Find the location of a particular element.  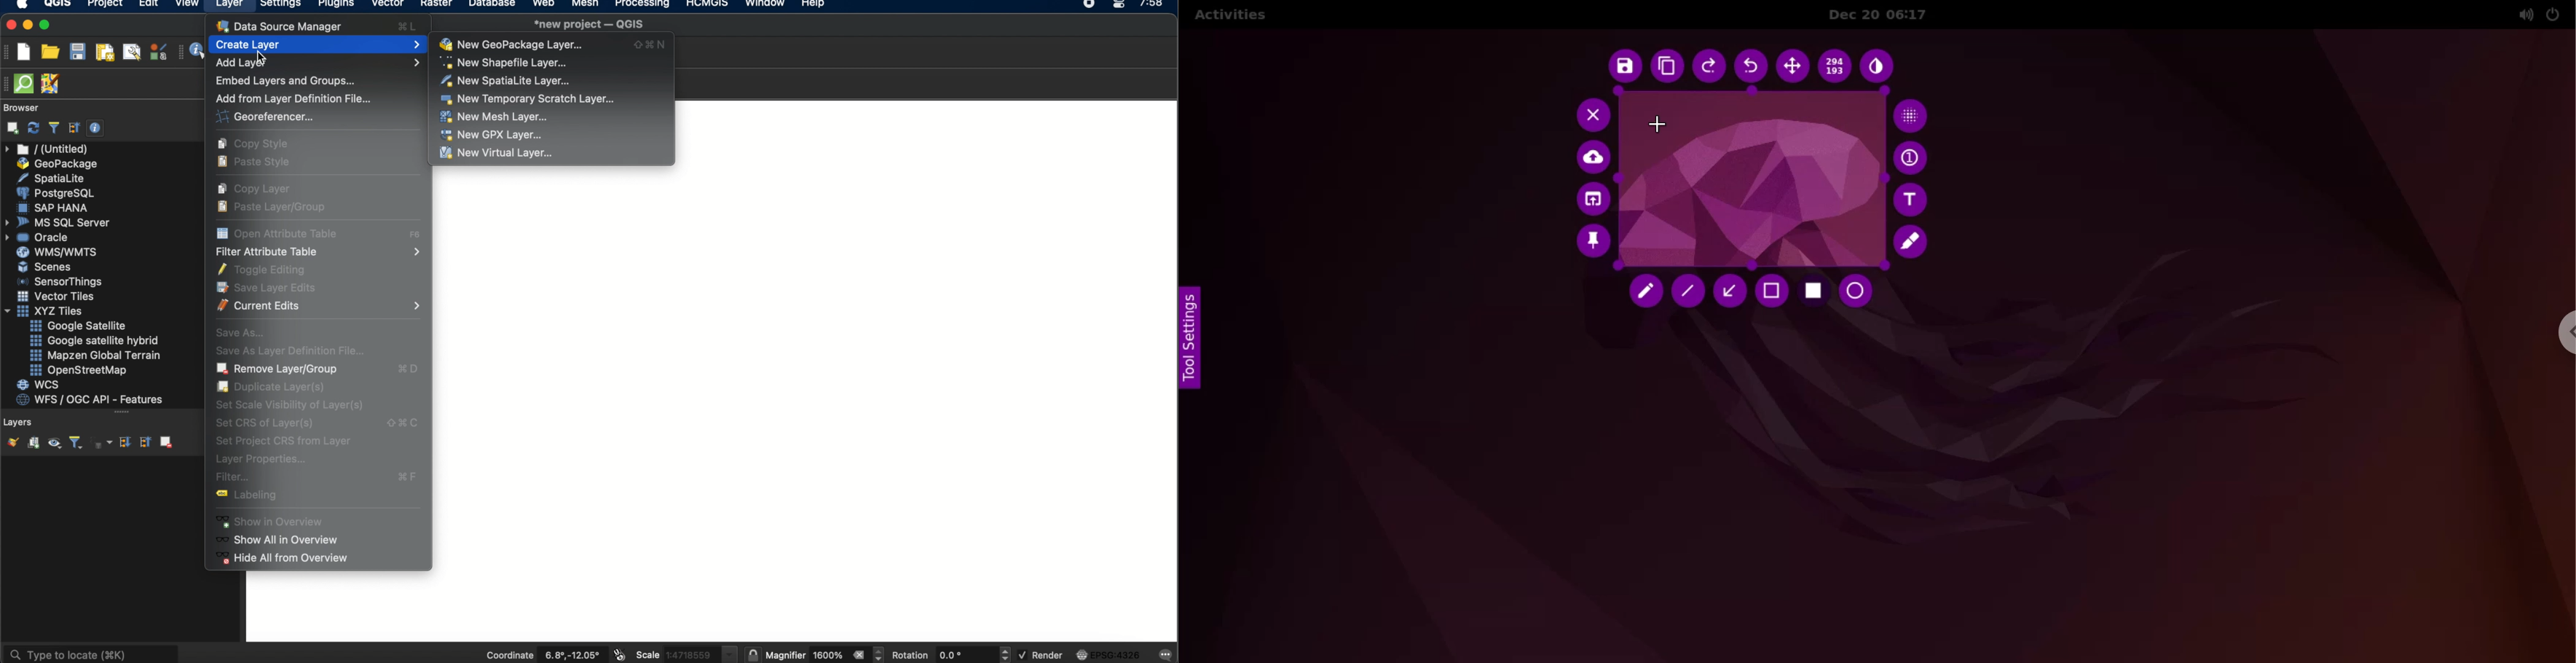

add from layer definition file is located at coordinates (295, 99).